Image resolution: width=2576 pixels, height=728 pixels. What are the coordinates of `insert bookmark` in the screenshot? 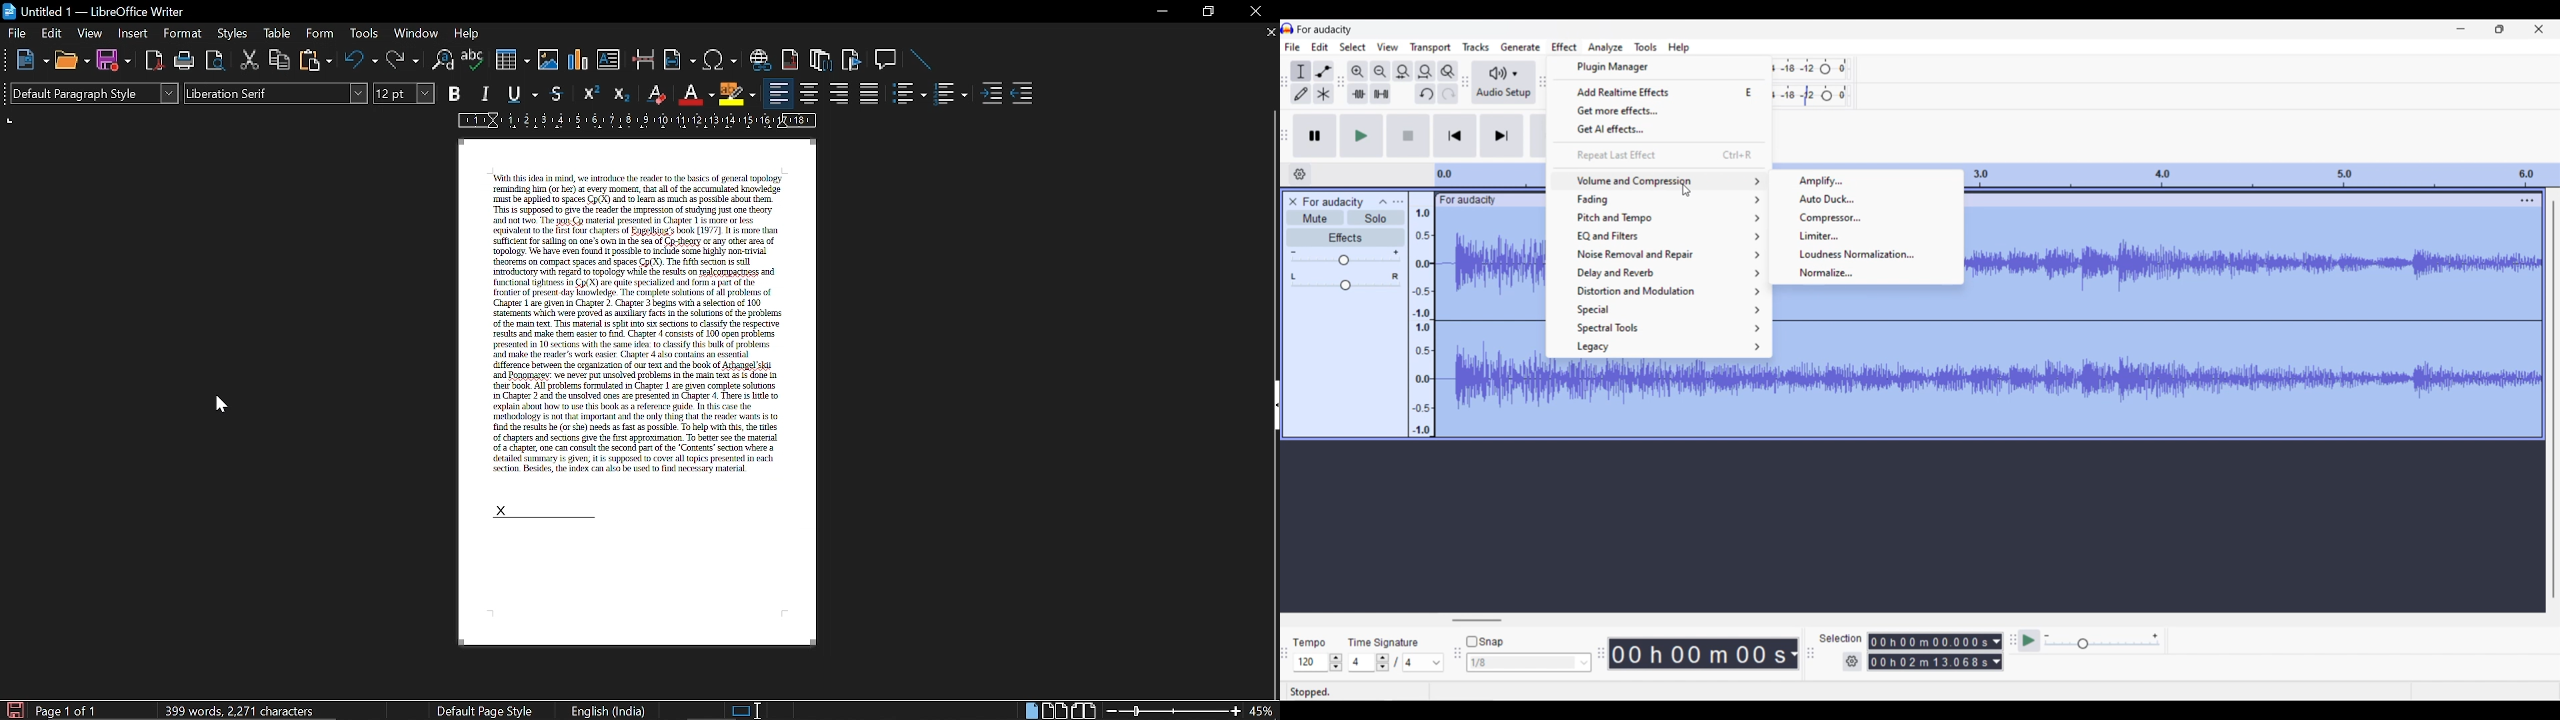 It's located at (853, 59).